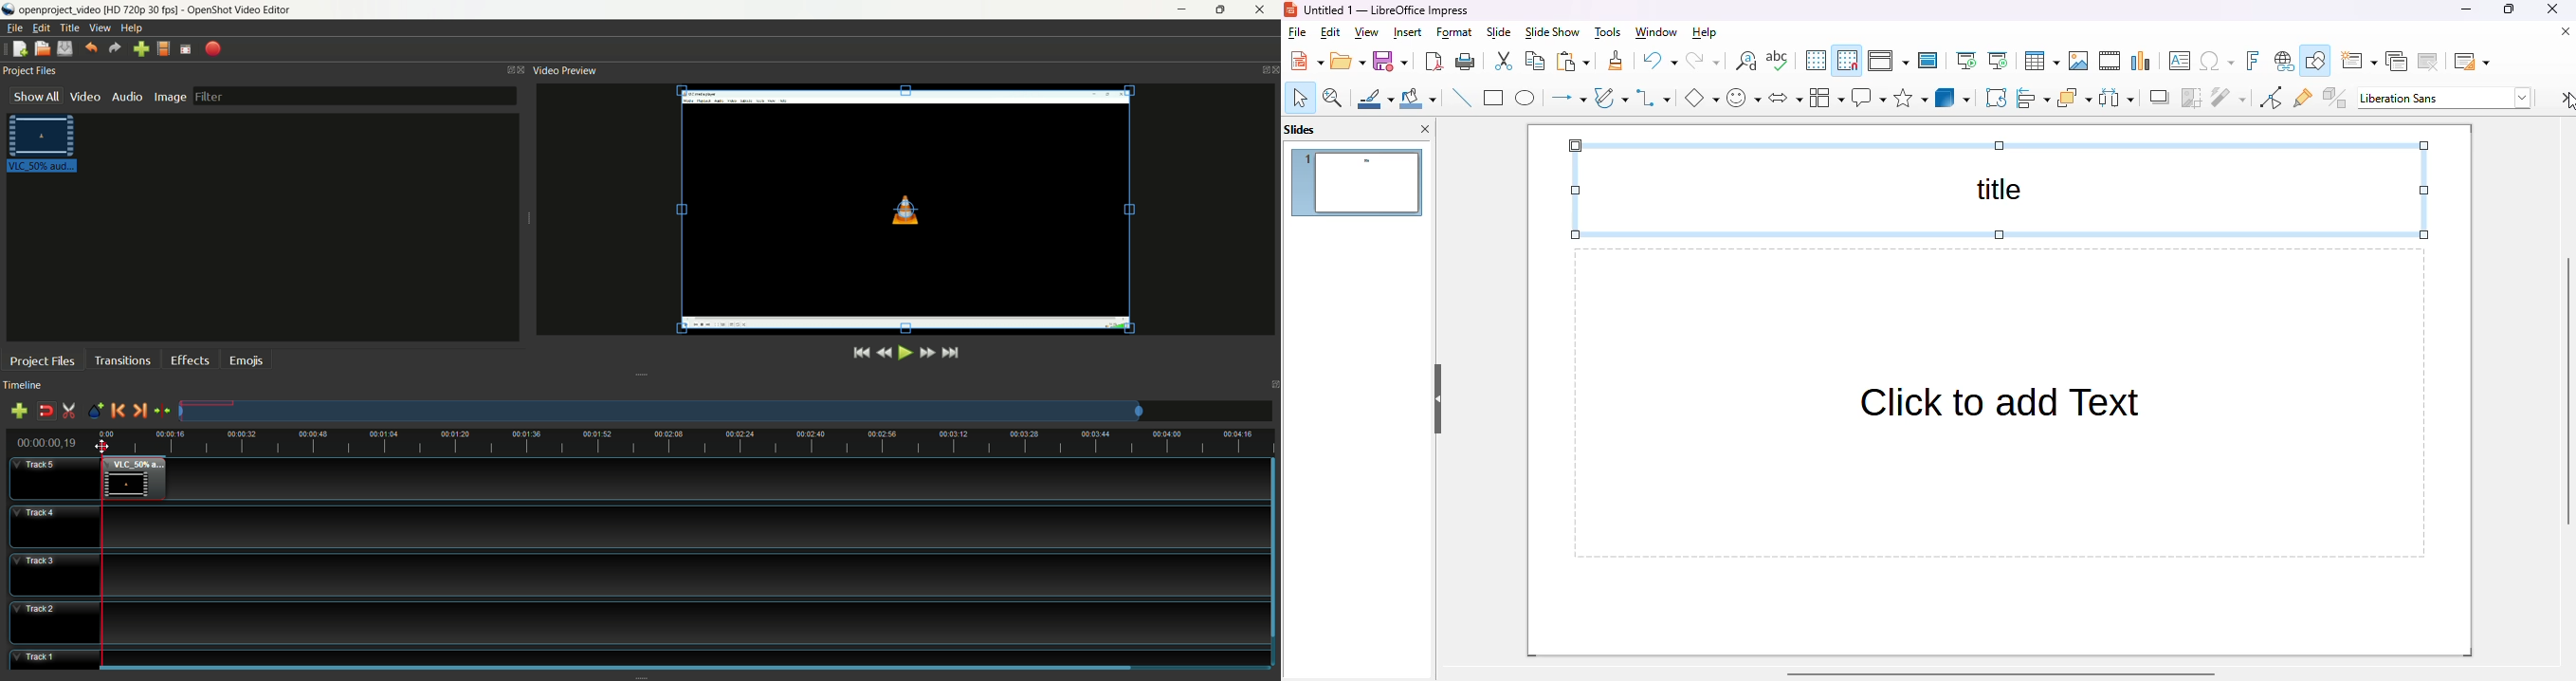  What do you see at coordinates (190, 358) in the screenshot?
I see `effects` at bounding box center [190, 358].